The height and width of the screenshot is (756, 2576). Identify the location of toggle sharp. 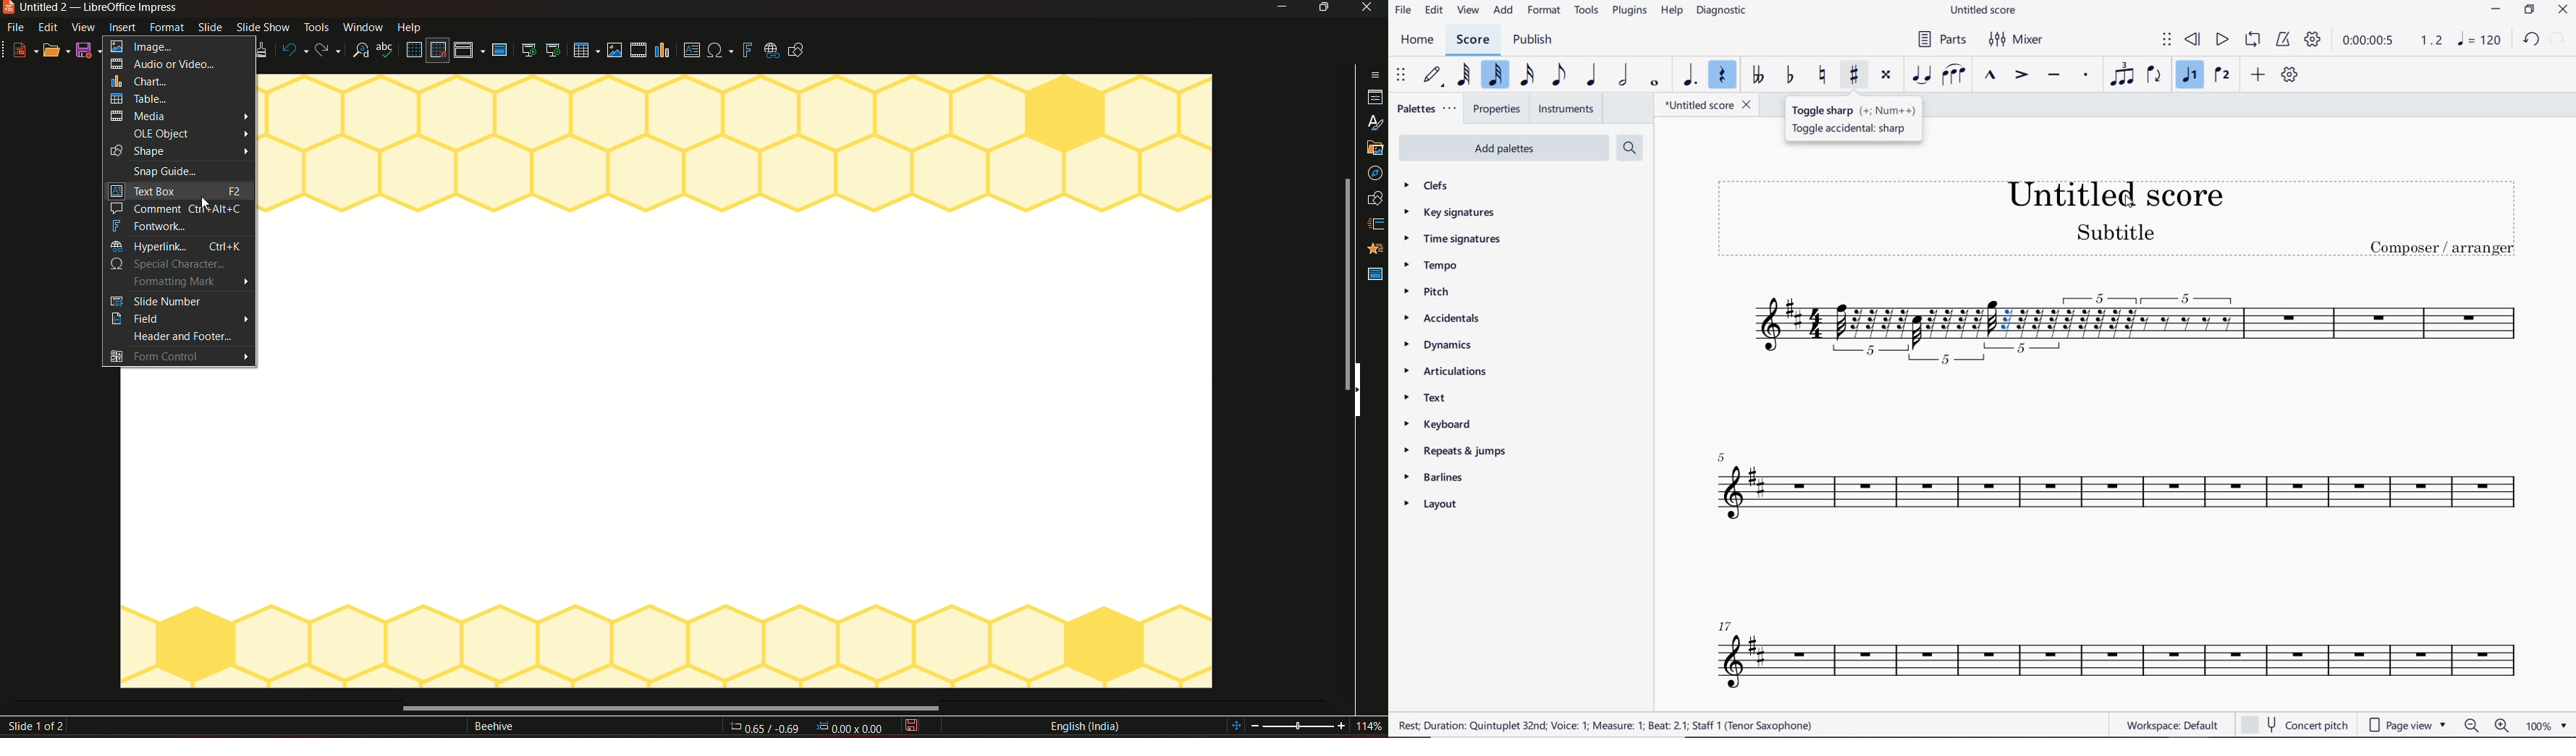
(1855, 120).